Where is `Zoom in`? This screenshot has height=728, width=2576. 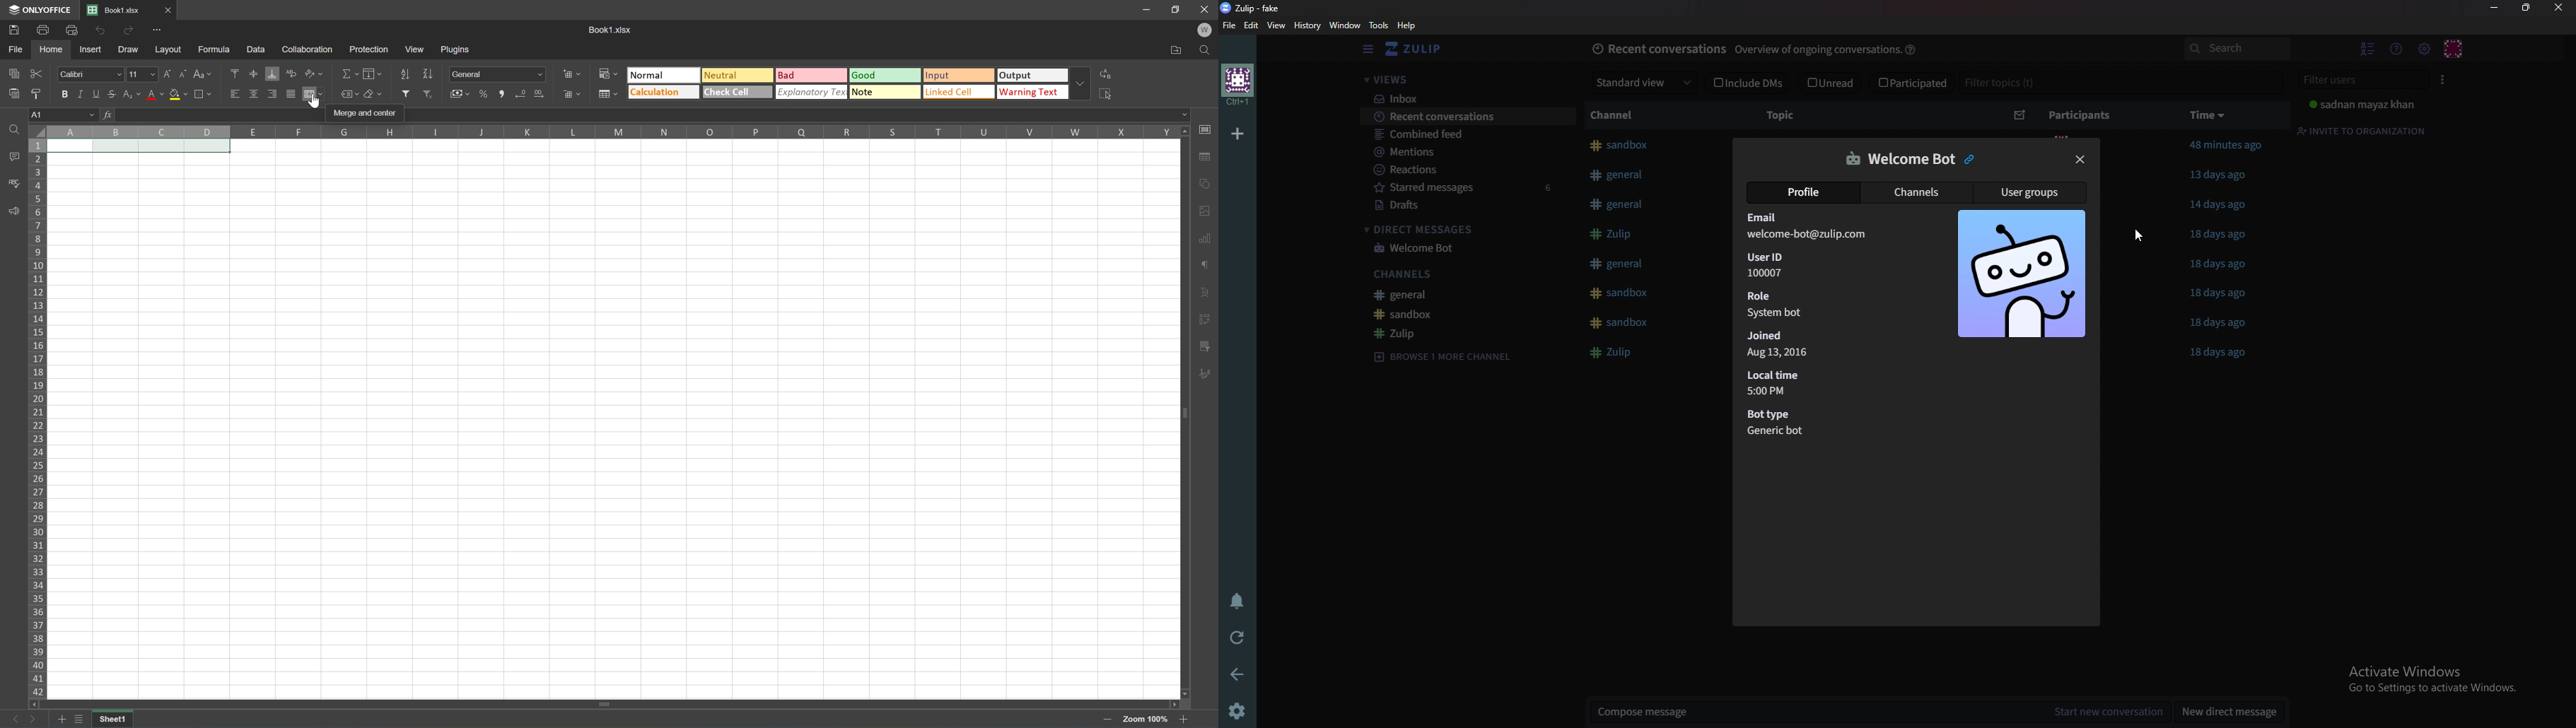 Zoom in is located at coordinates (1109, 720).